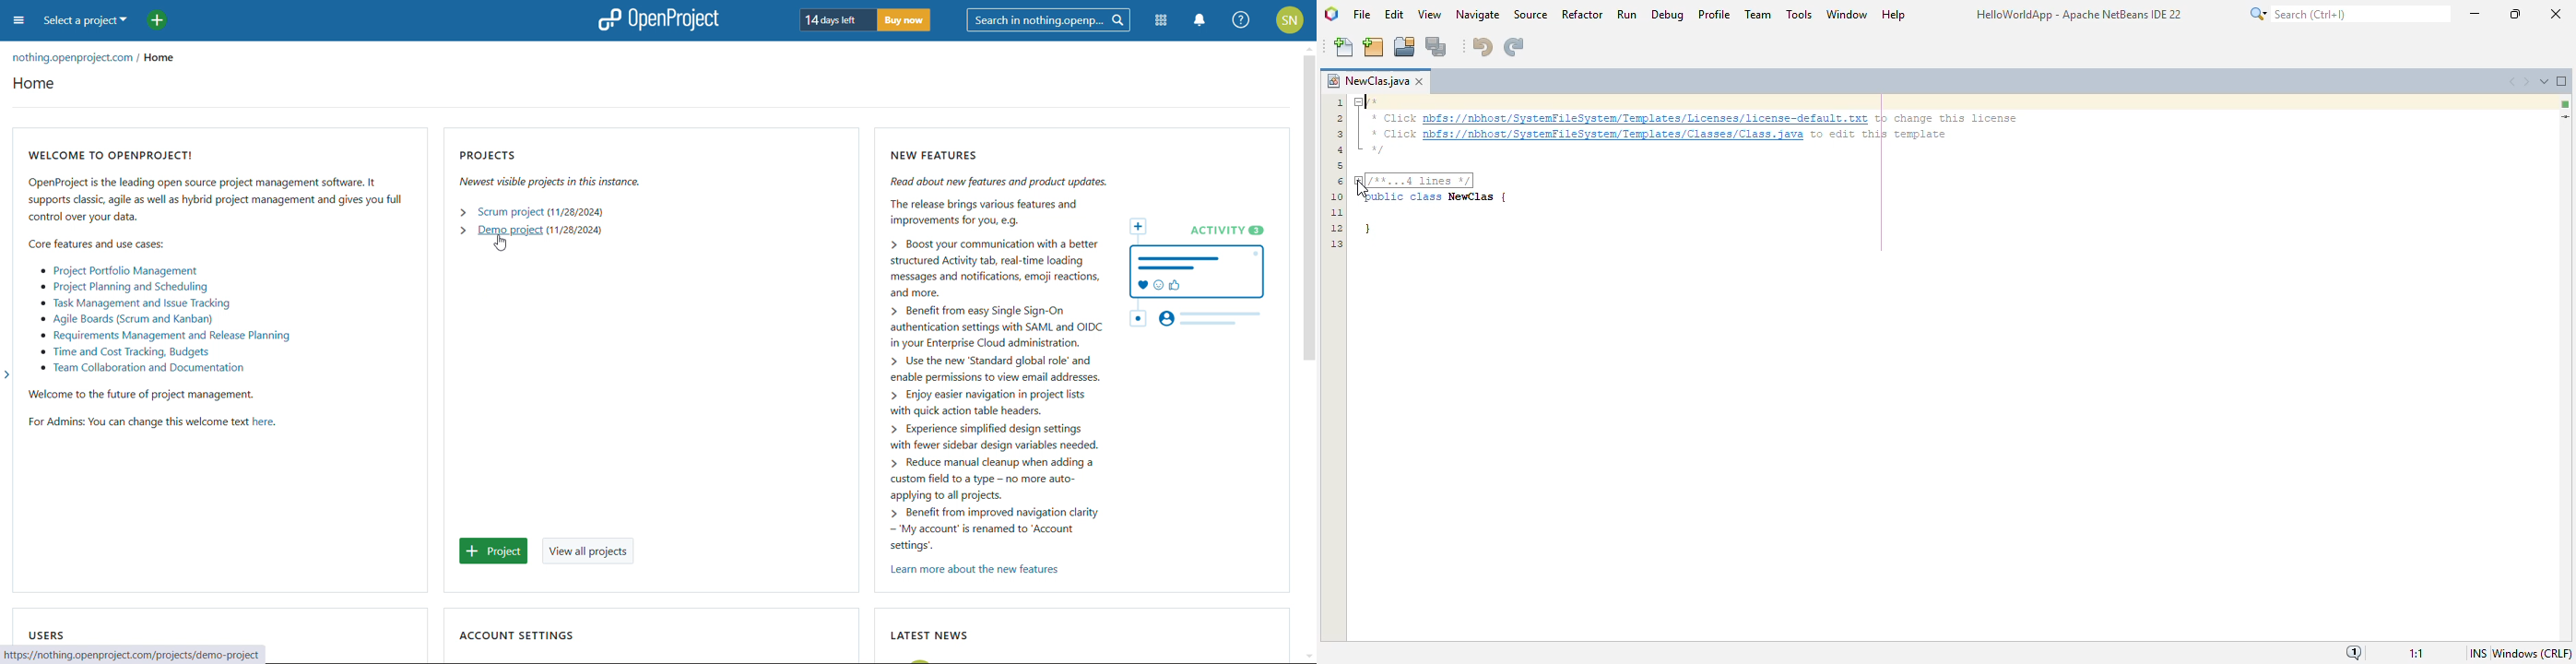 The image size is (2576, 672). What do you see at coordinates (45, 635) in the screenshot?
I see `users` at bounding box center [45, 635].